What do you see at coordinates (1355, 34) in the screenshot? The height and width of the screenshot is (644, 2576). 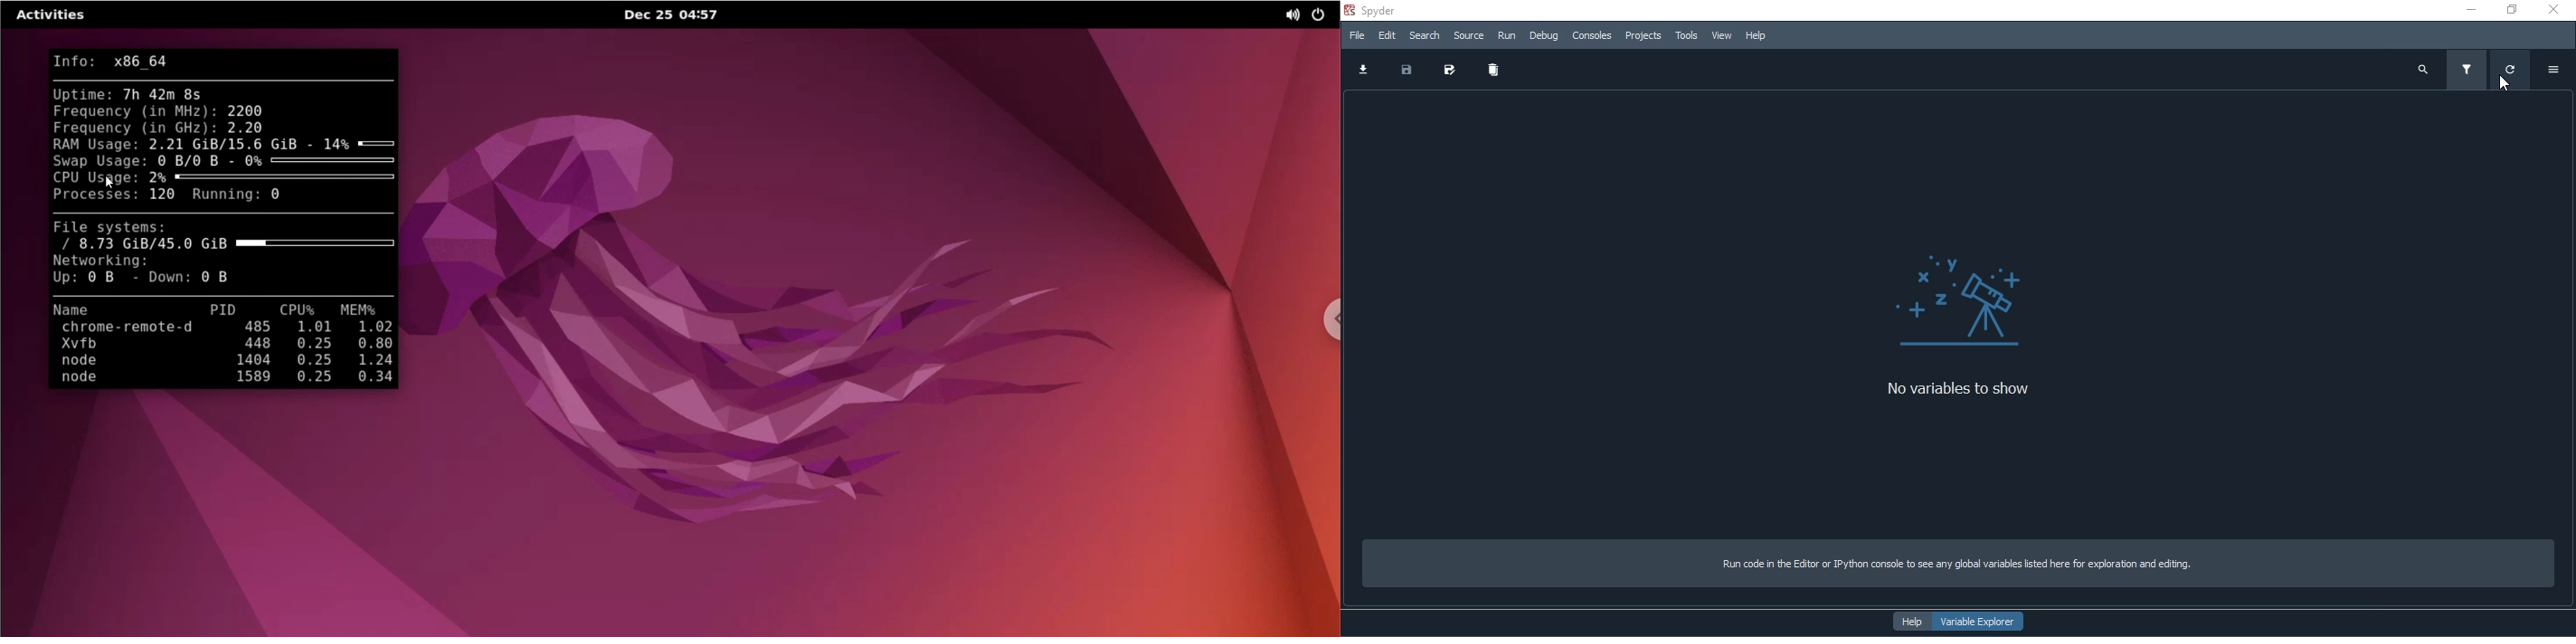 I see `File ` at bounding box center [1355, 34].